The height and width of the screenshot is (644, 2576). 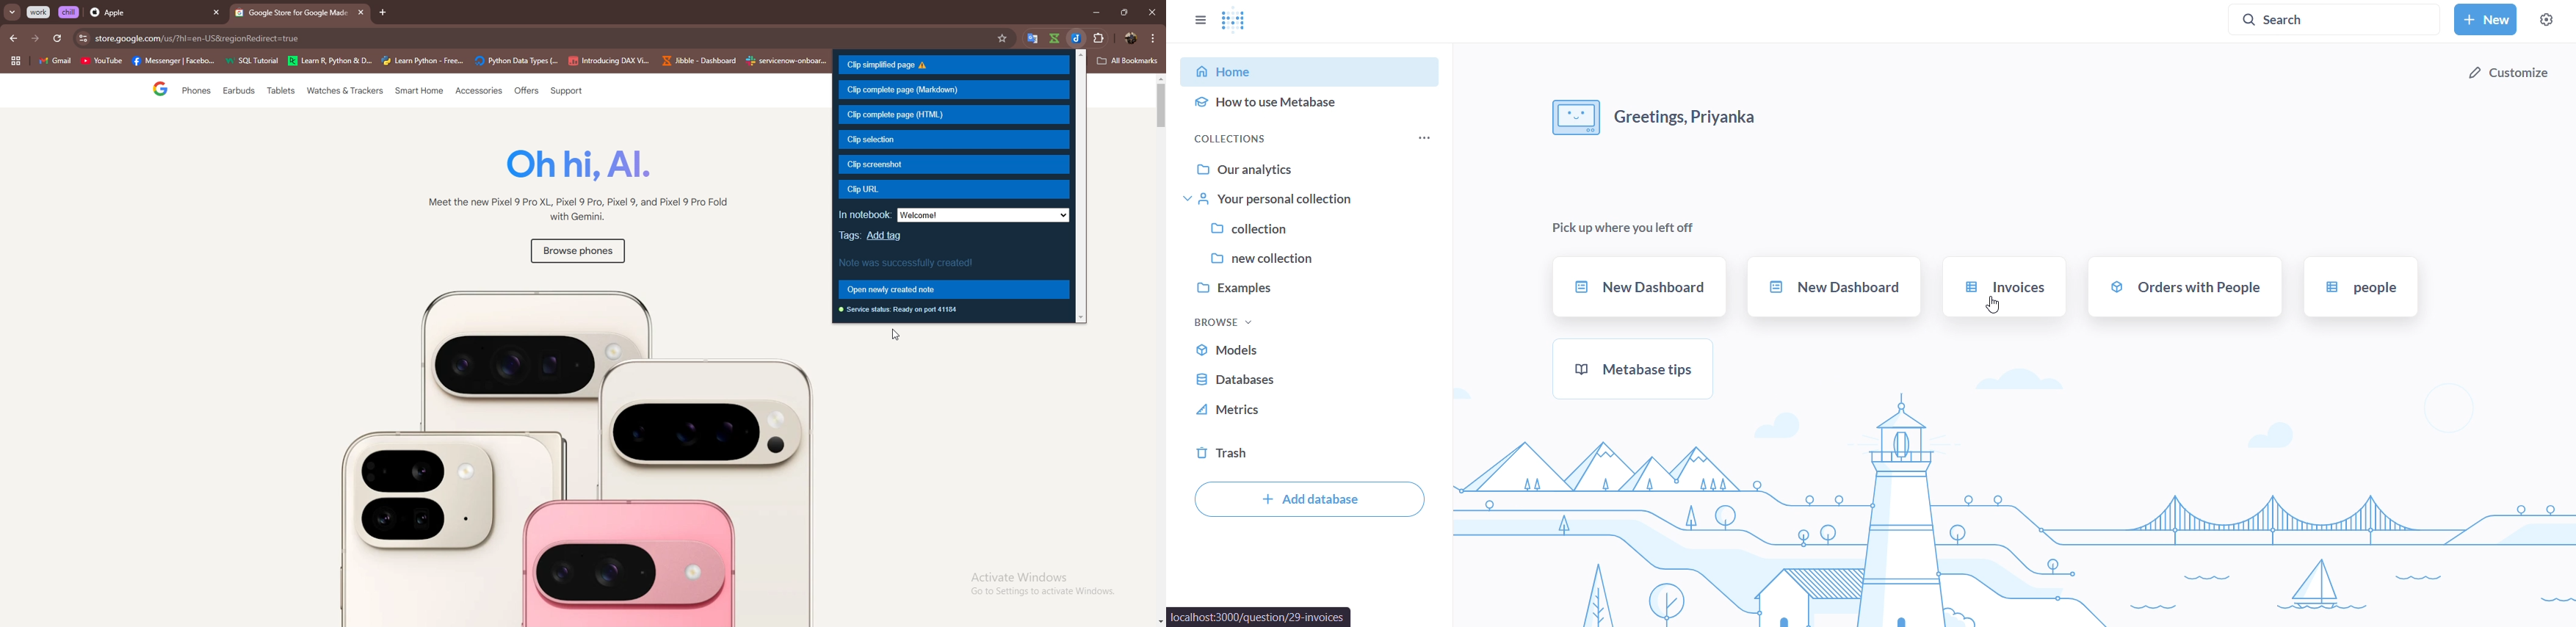 What do you see at coordinates (956, 164) in the screenshot?
I see `clip screenshot` at bounding box center [956, 164].